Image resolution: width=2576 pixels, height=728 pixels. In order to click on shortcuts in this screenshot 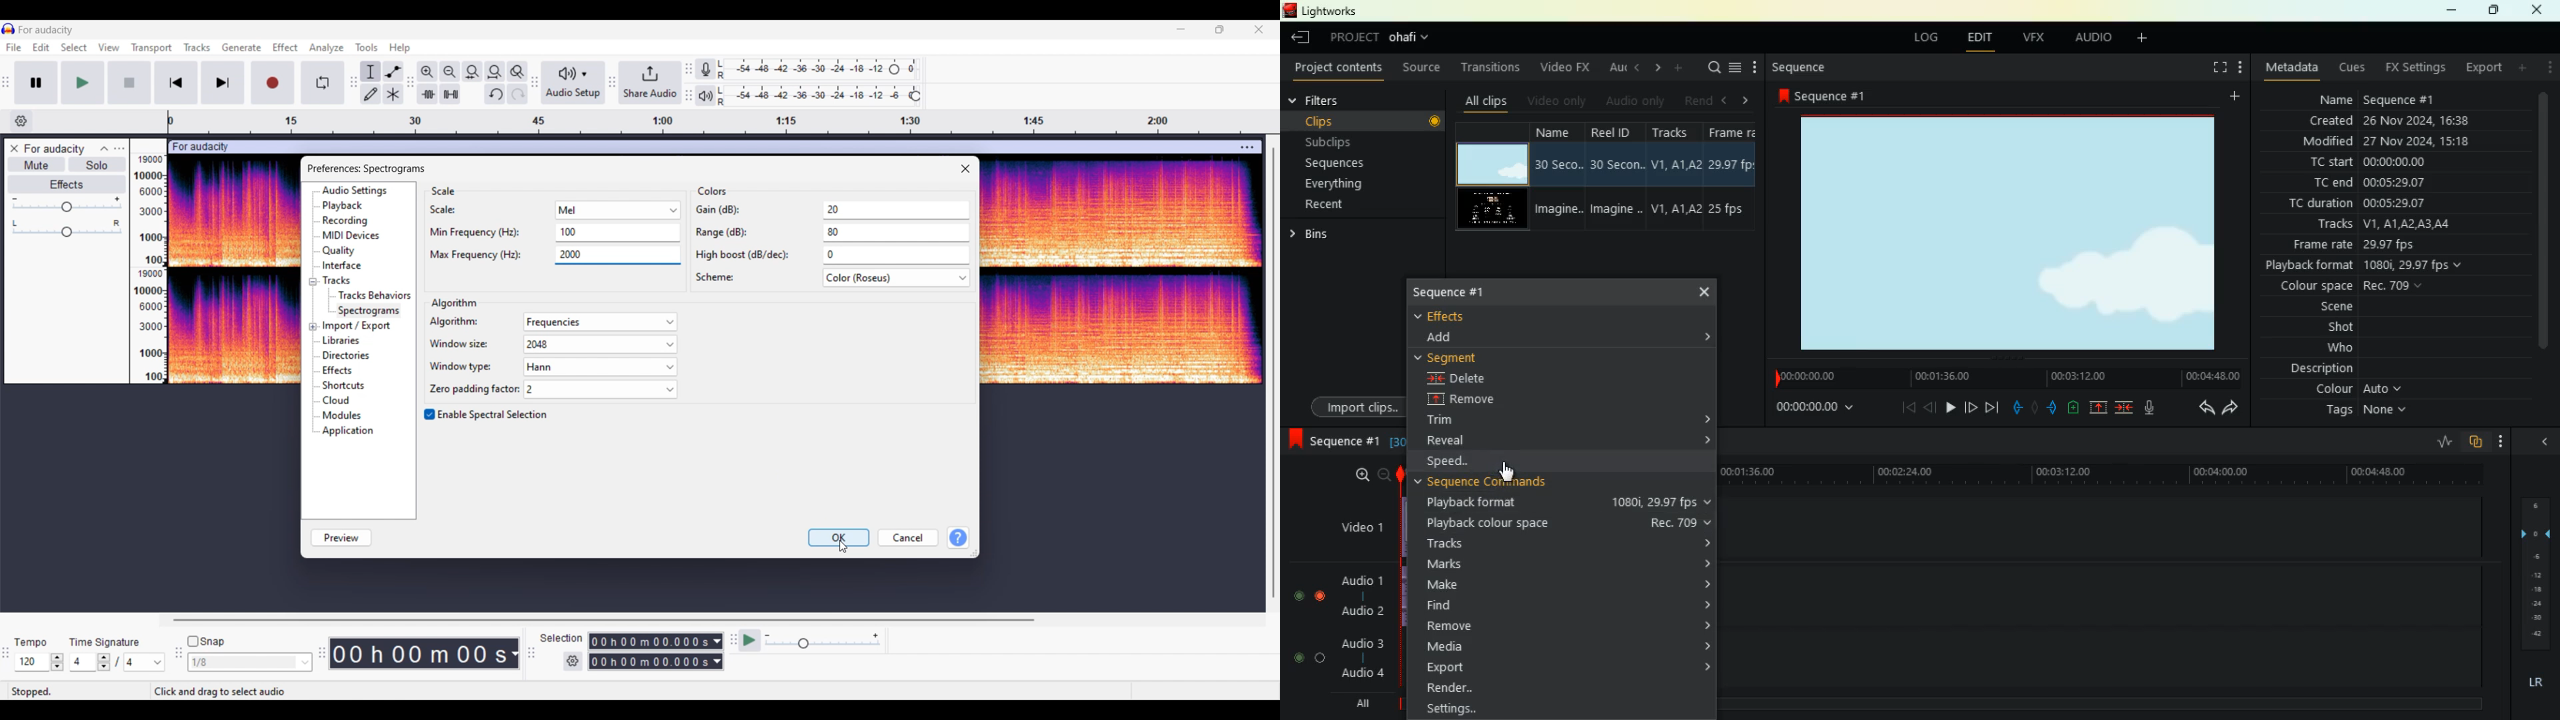, I will do `click(351, 386)`.